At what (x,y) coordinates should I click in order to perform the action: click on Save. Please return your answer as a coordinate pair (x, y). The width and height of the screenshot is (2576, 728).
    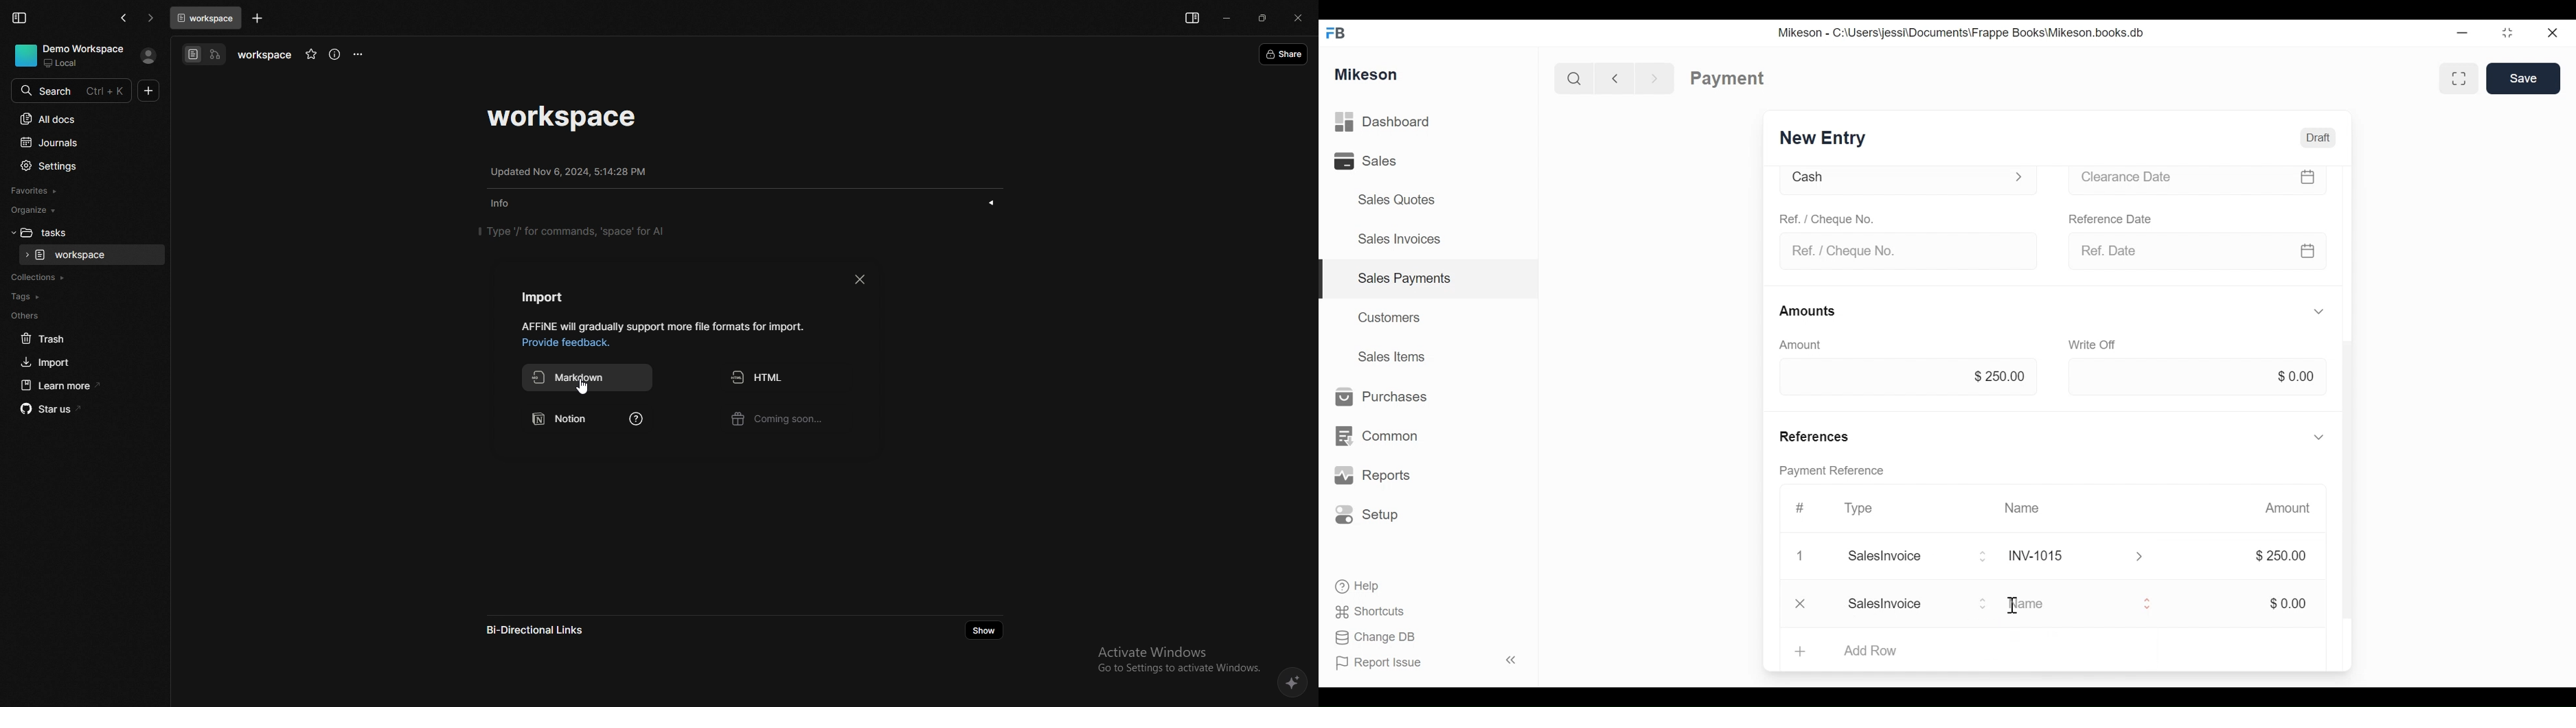
    Looking at the image, I should click on (2526, 79).